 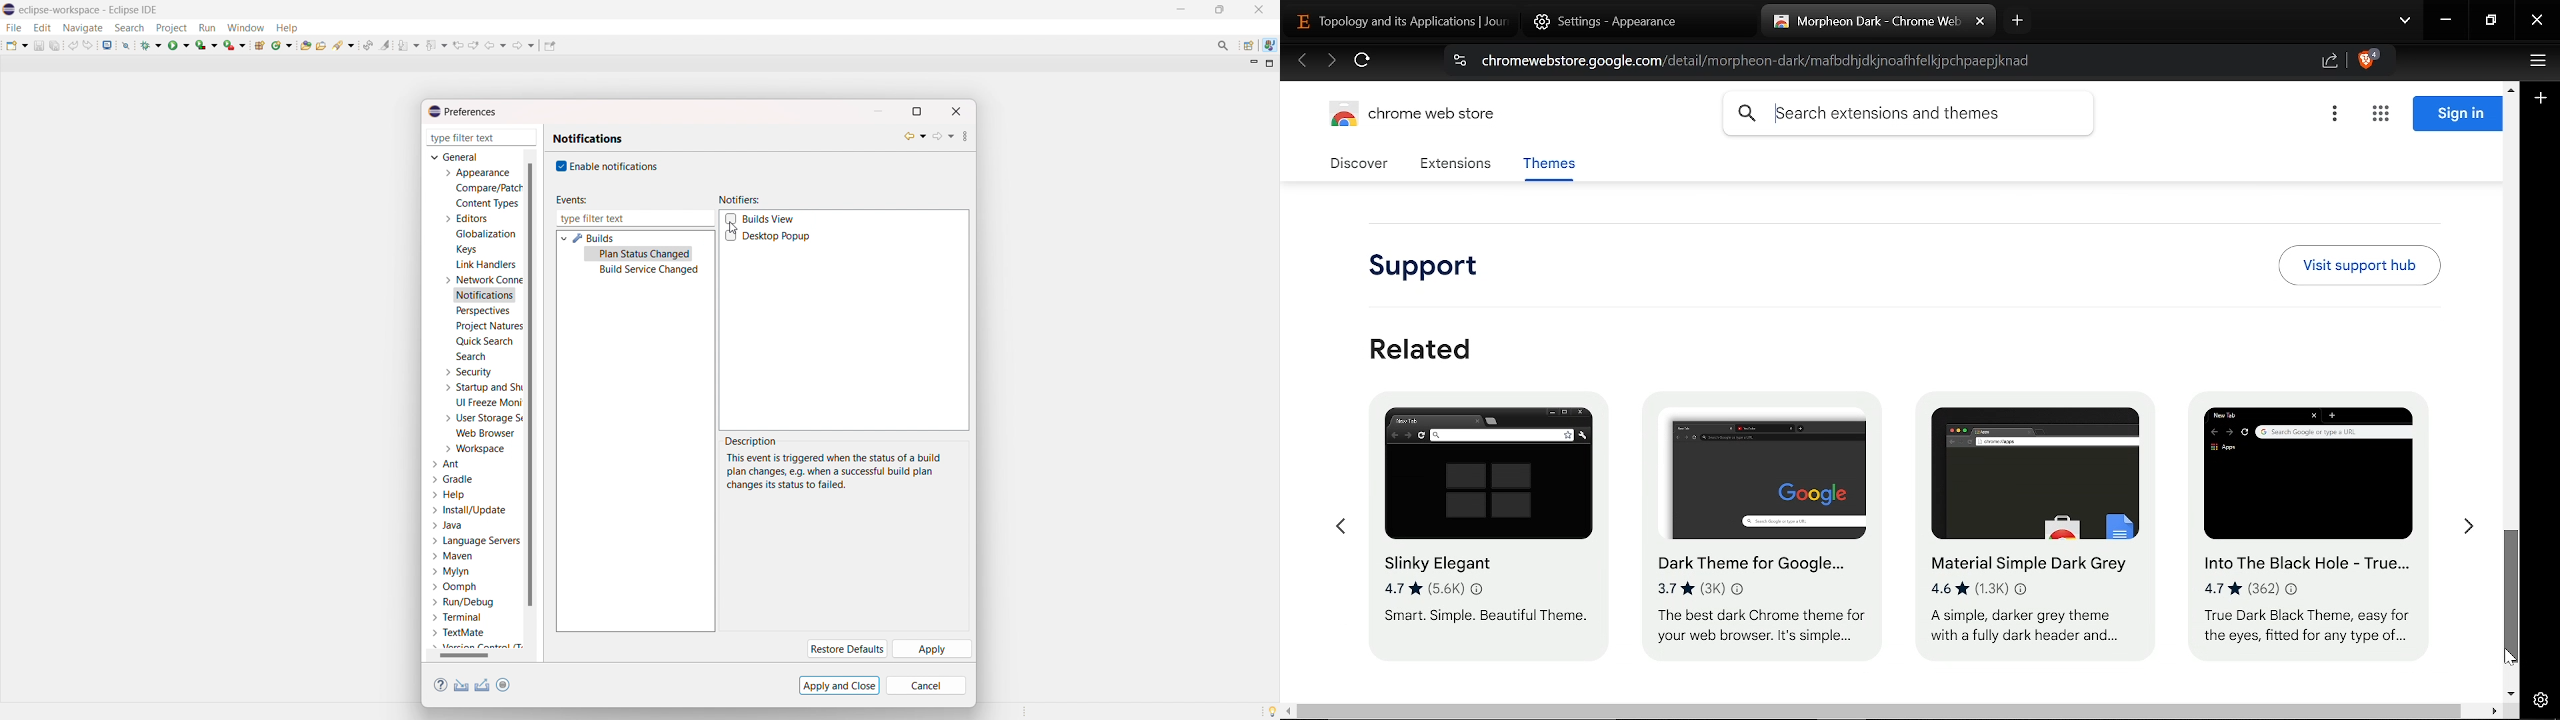 What do you see at coordinates (1219, 10) in the screenshot?
I see `maximize` at bounding box center [1219, 10].